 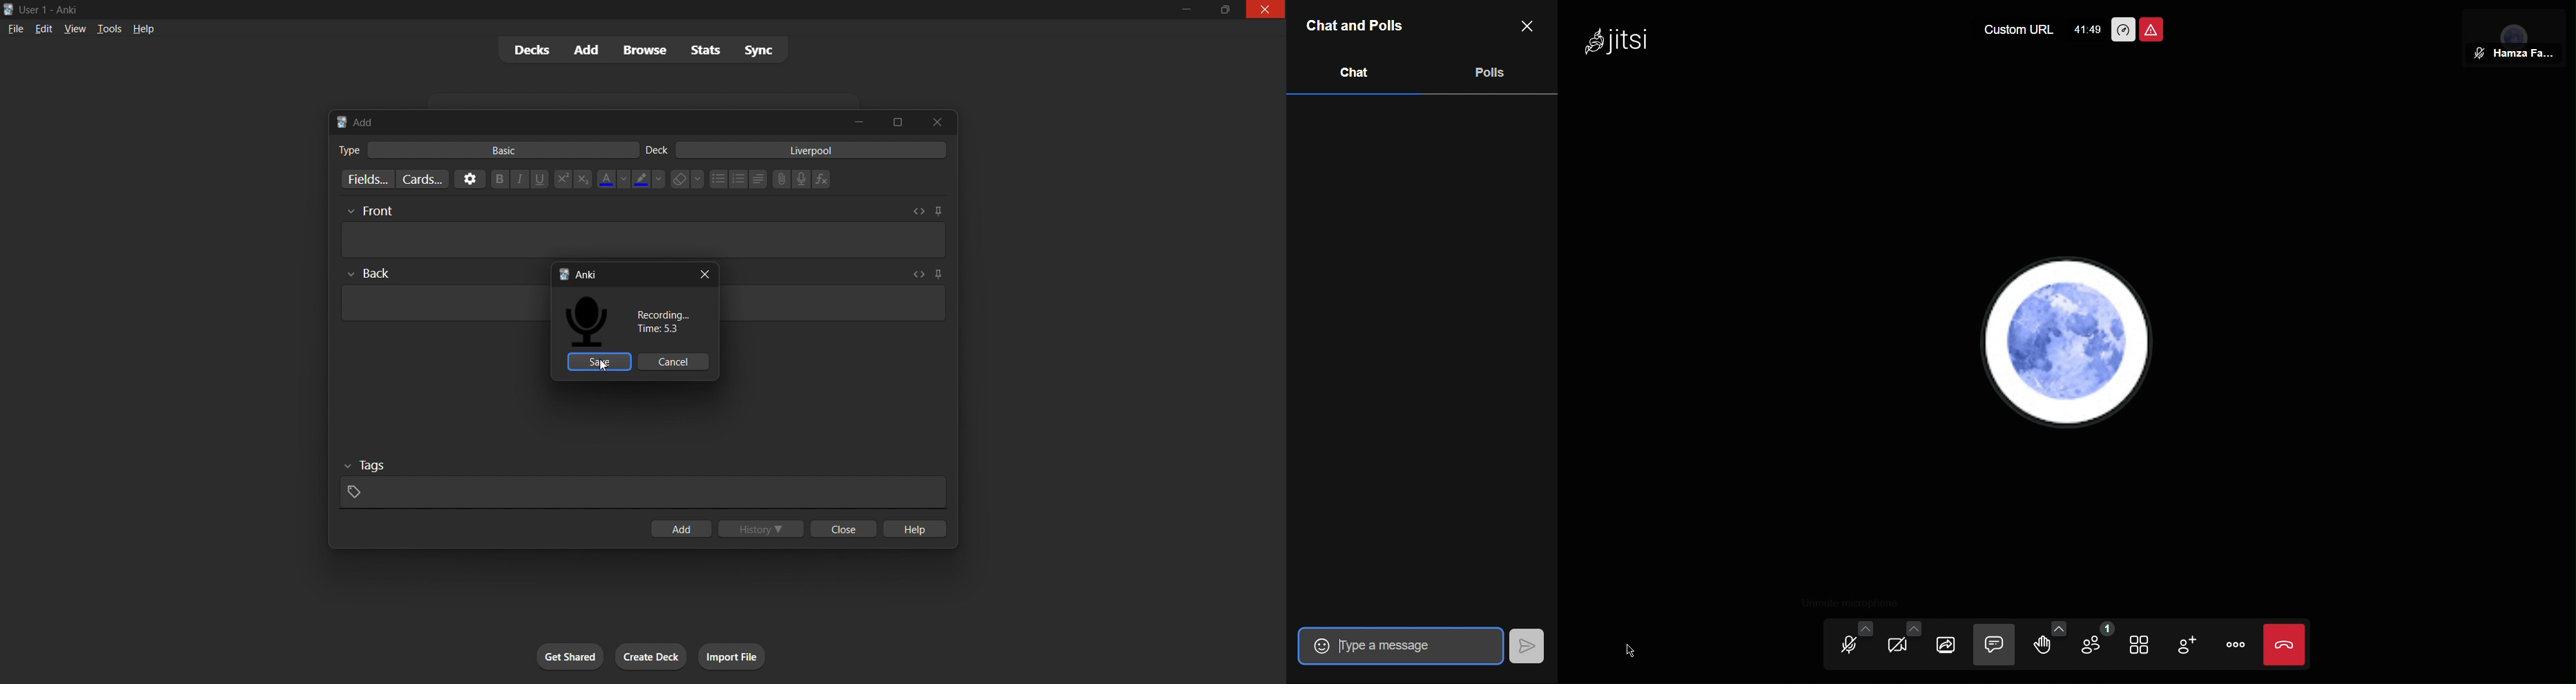 I want to click on sync, so click(x=761, y=50).